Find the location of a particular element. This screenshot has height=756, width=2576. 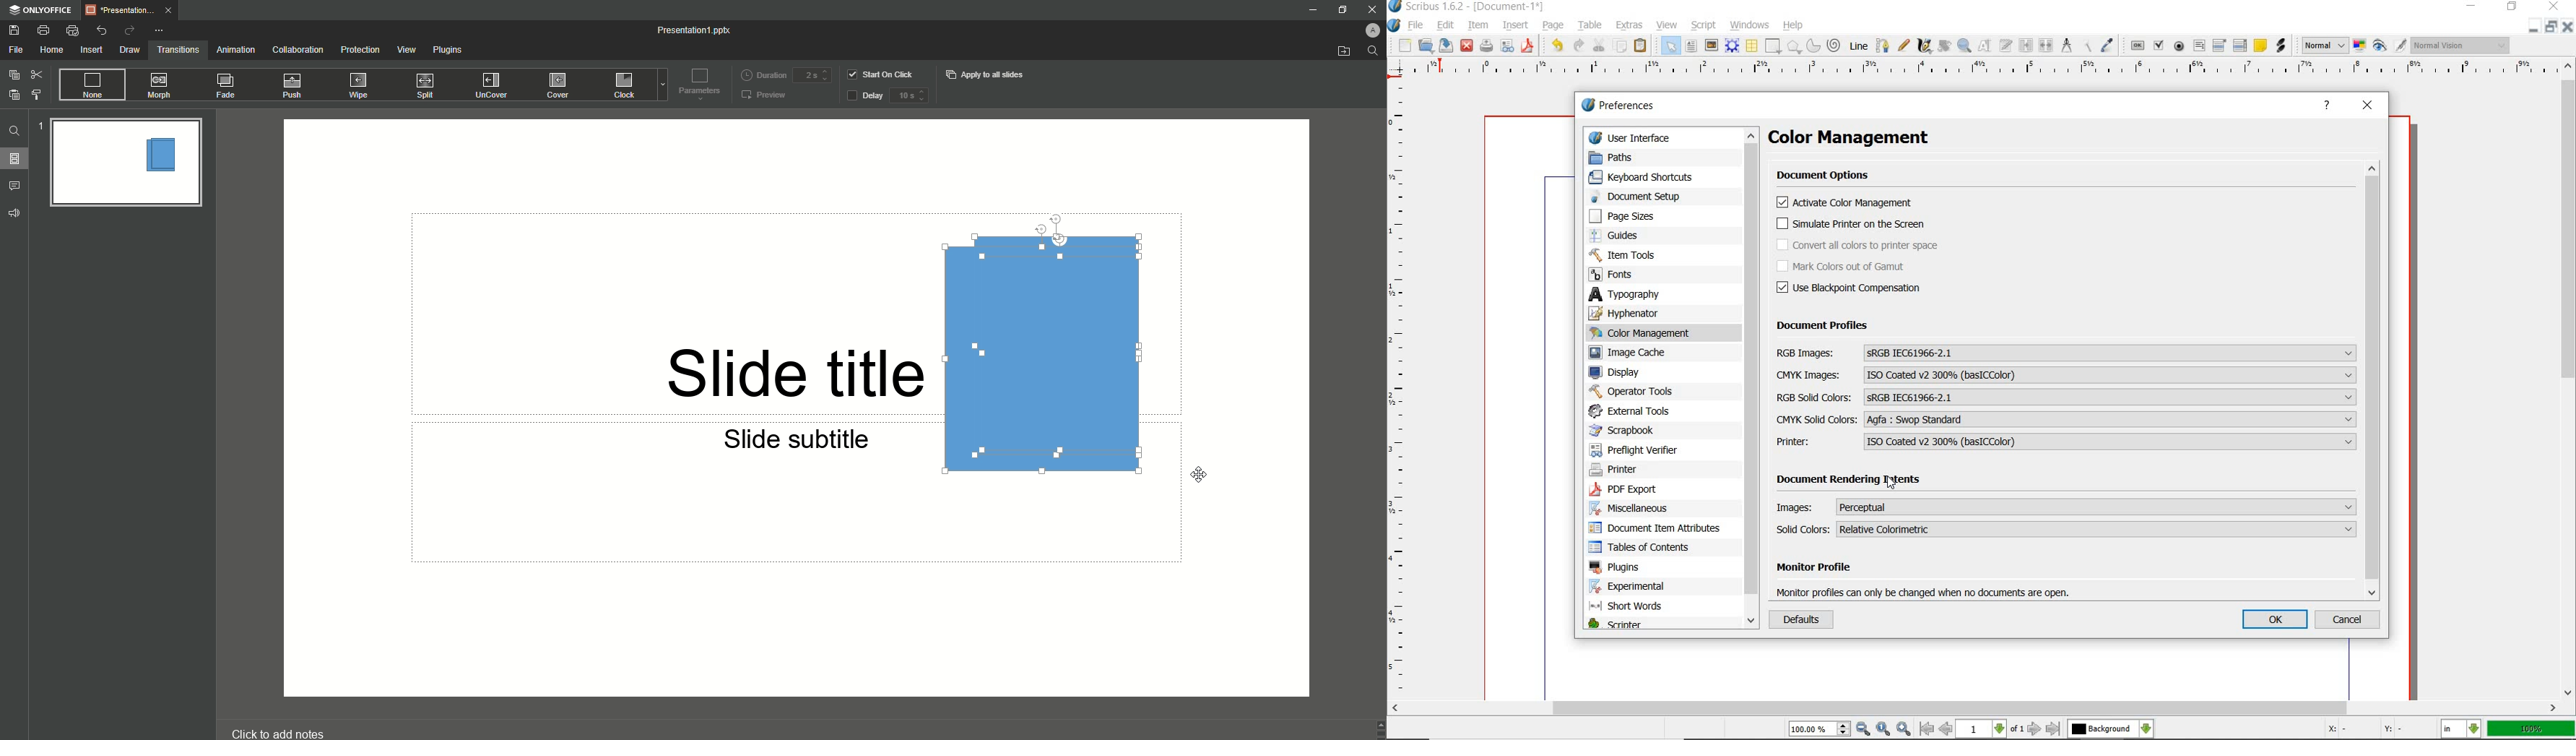

document options is located at coordinates (1827, 176).